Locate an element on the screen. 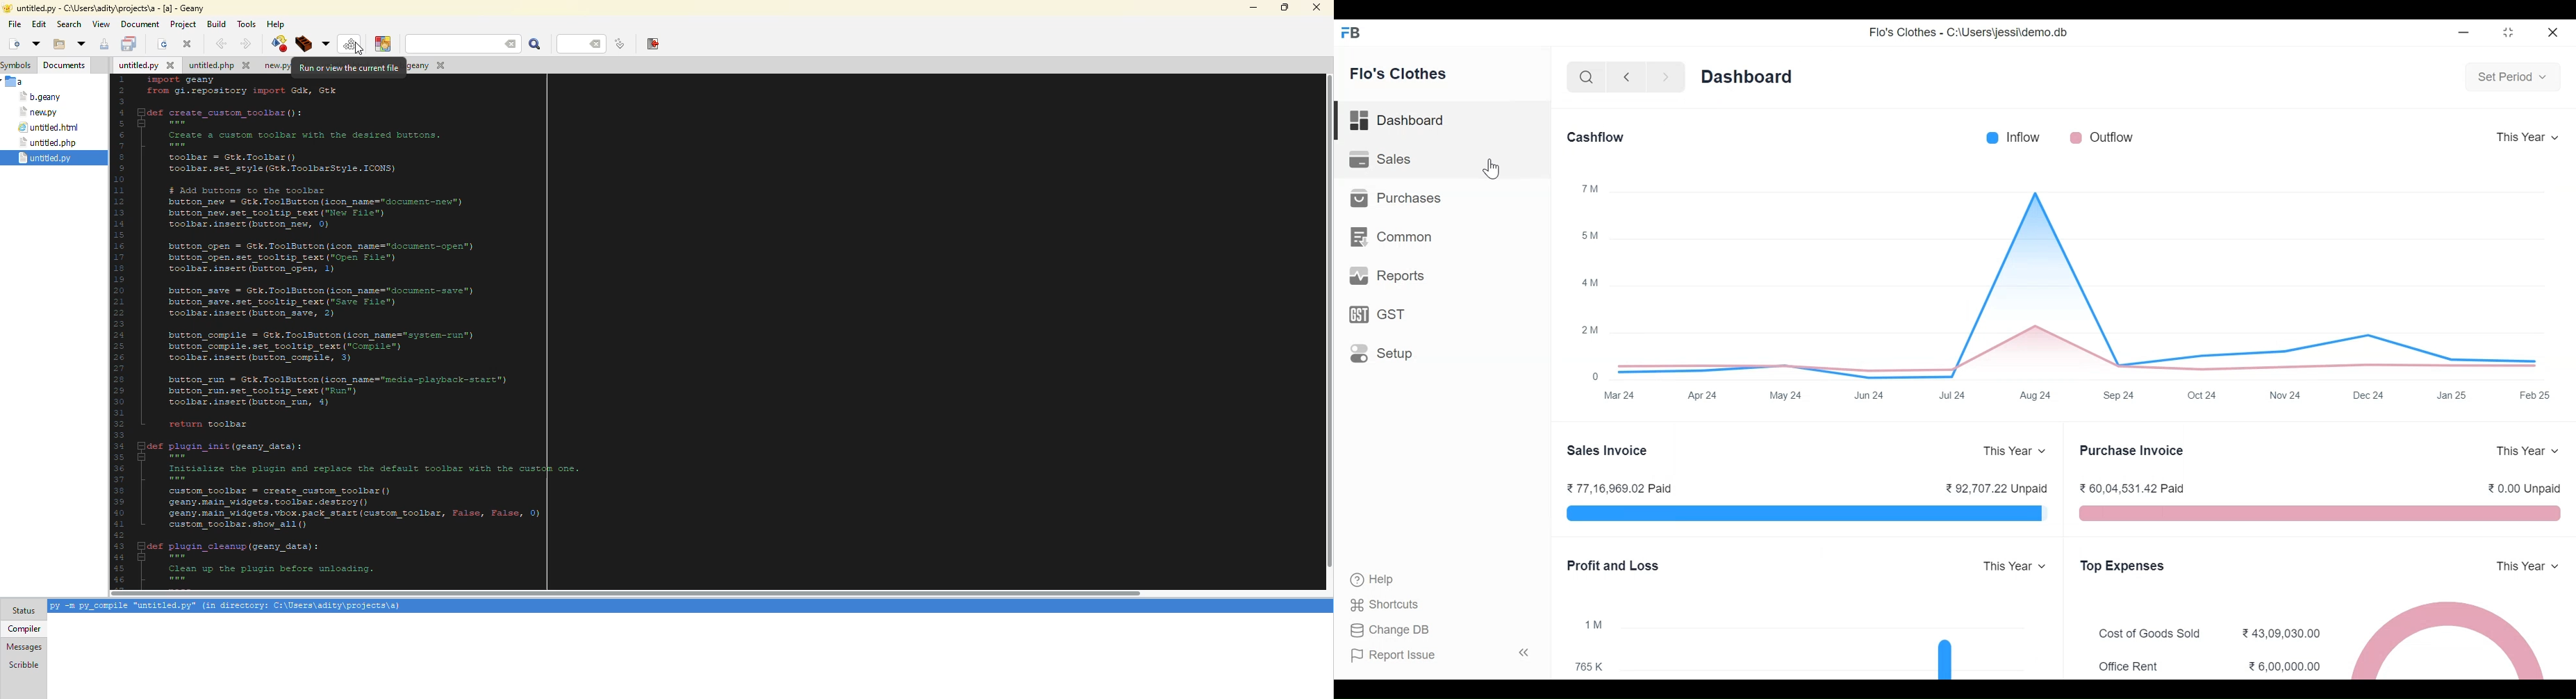 The width and height of the screenshot is (2576, 700). Sales is located at coordinates (1445, 161).